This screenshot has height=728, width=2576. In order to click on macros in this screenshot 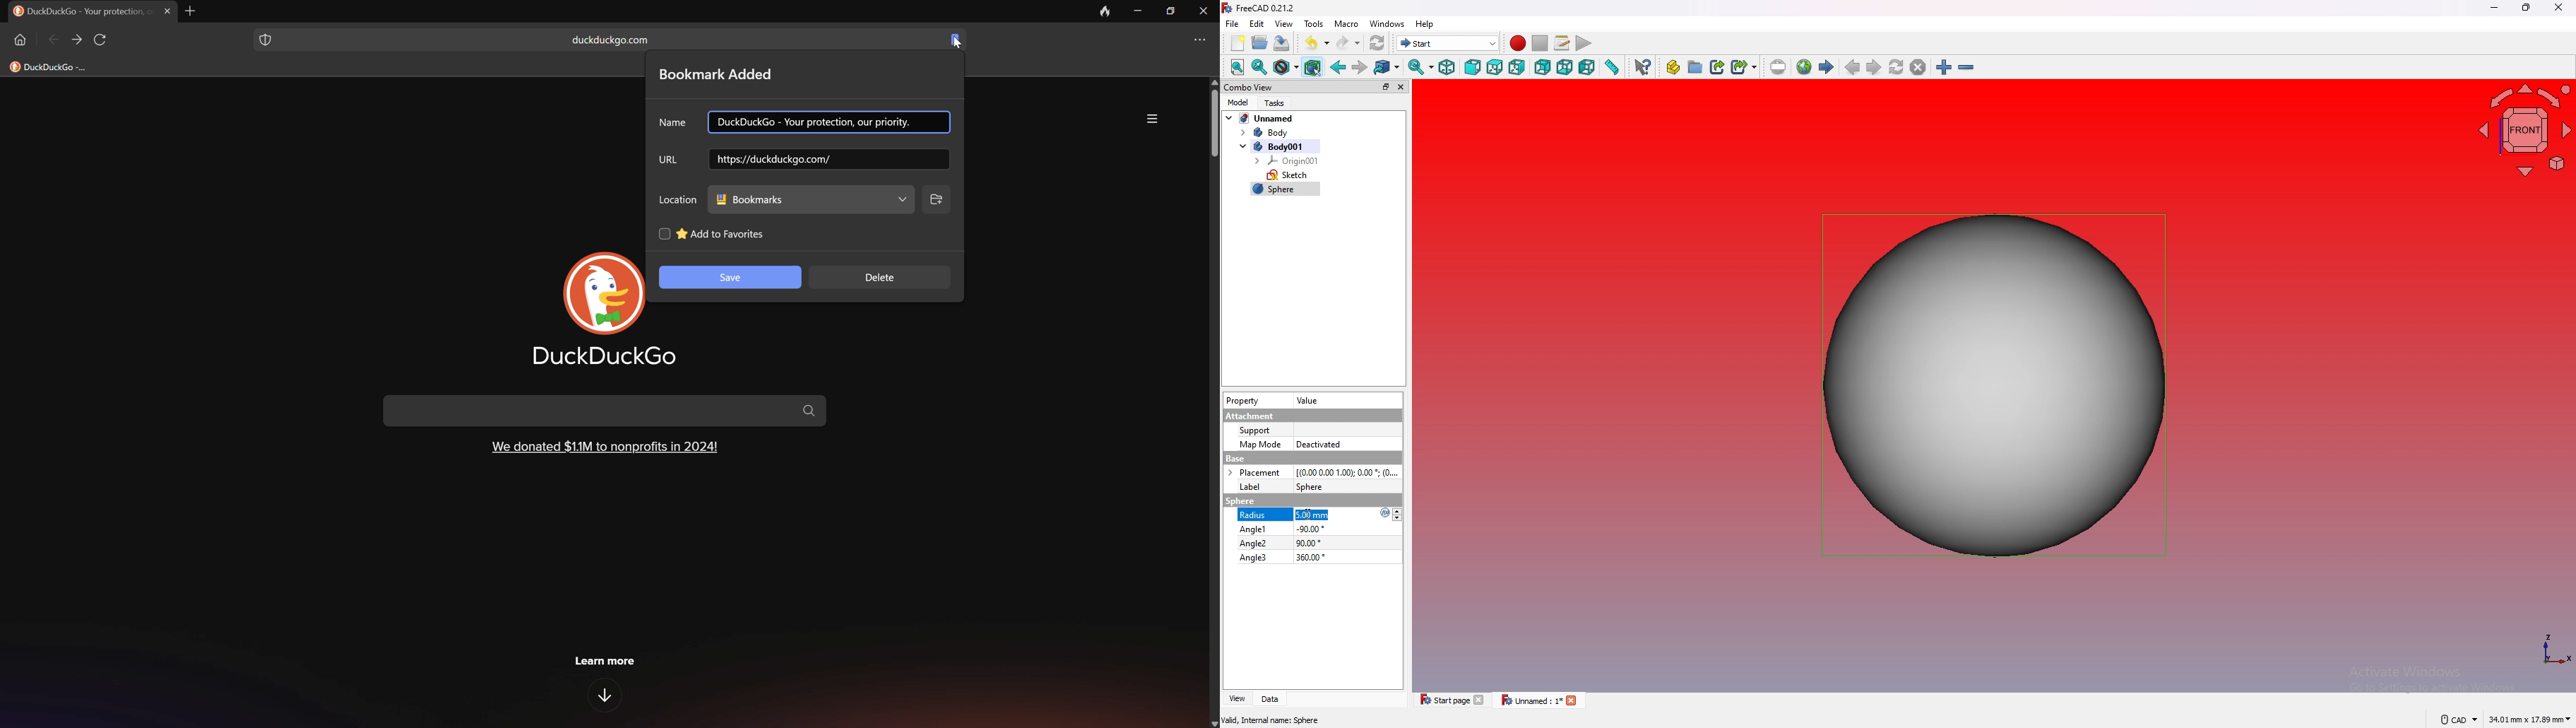, I will do `click(1562, 43)`.